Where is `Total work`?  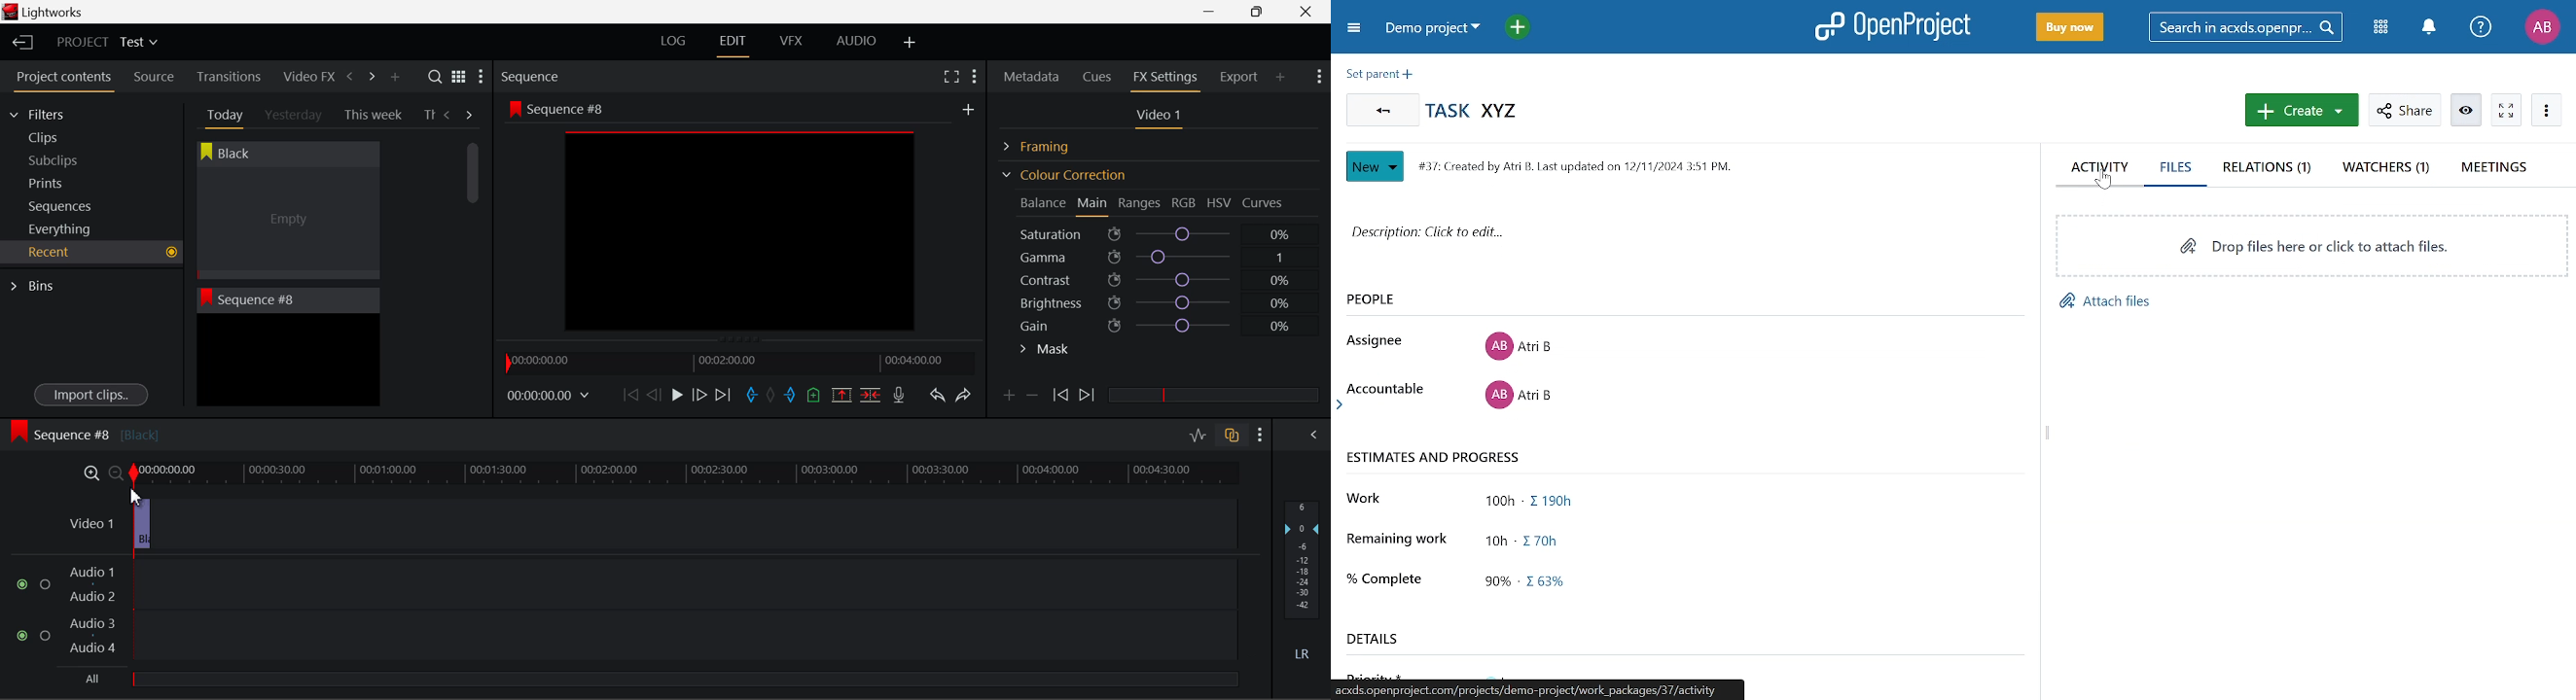
Total work is located at coordinates (1738, 503).